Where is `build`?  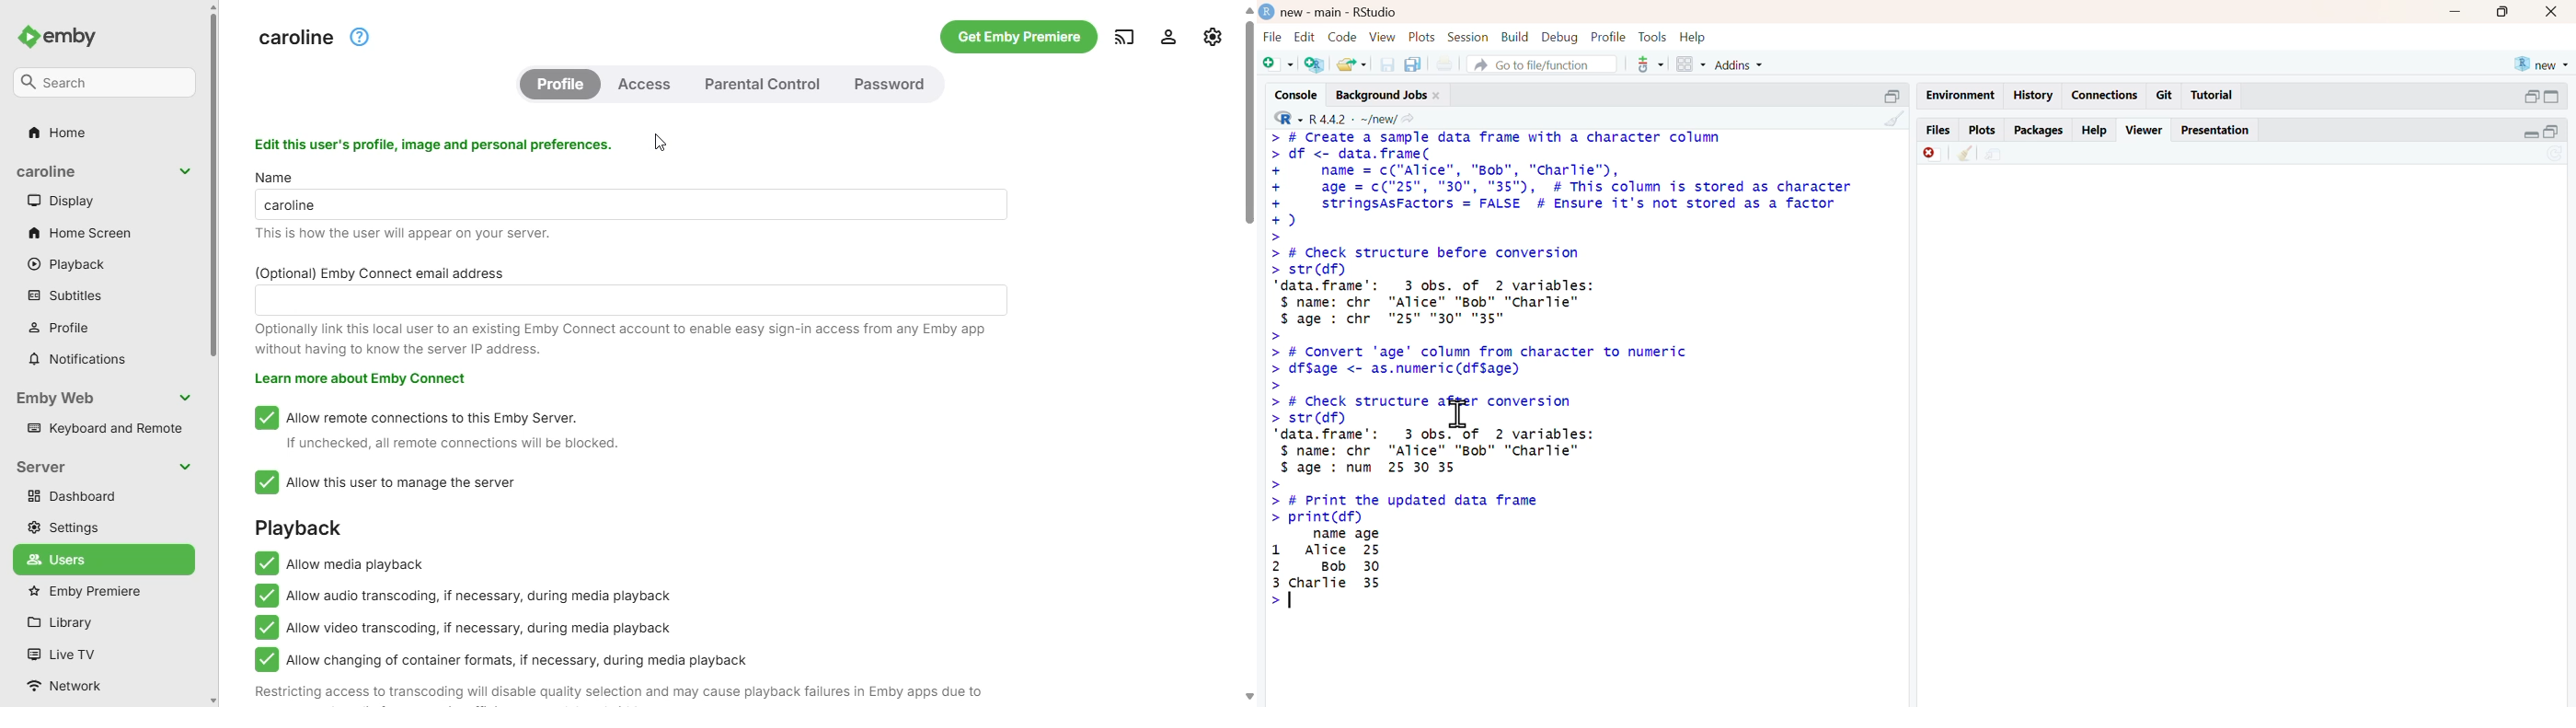
build is located at coordinates (1516, 37).